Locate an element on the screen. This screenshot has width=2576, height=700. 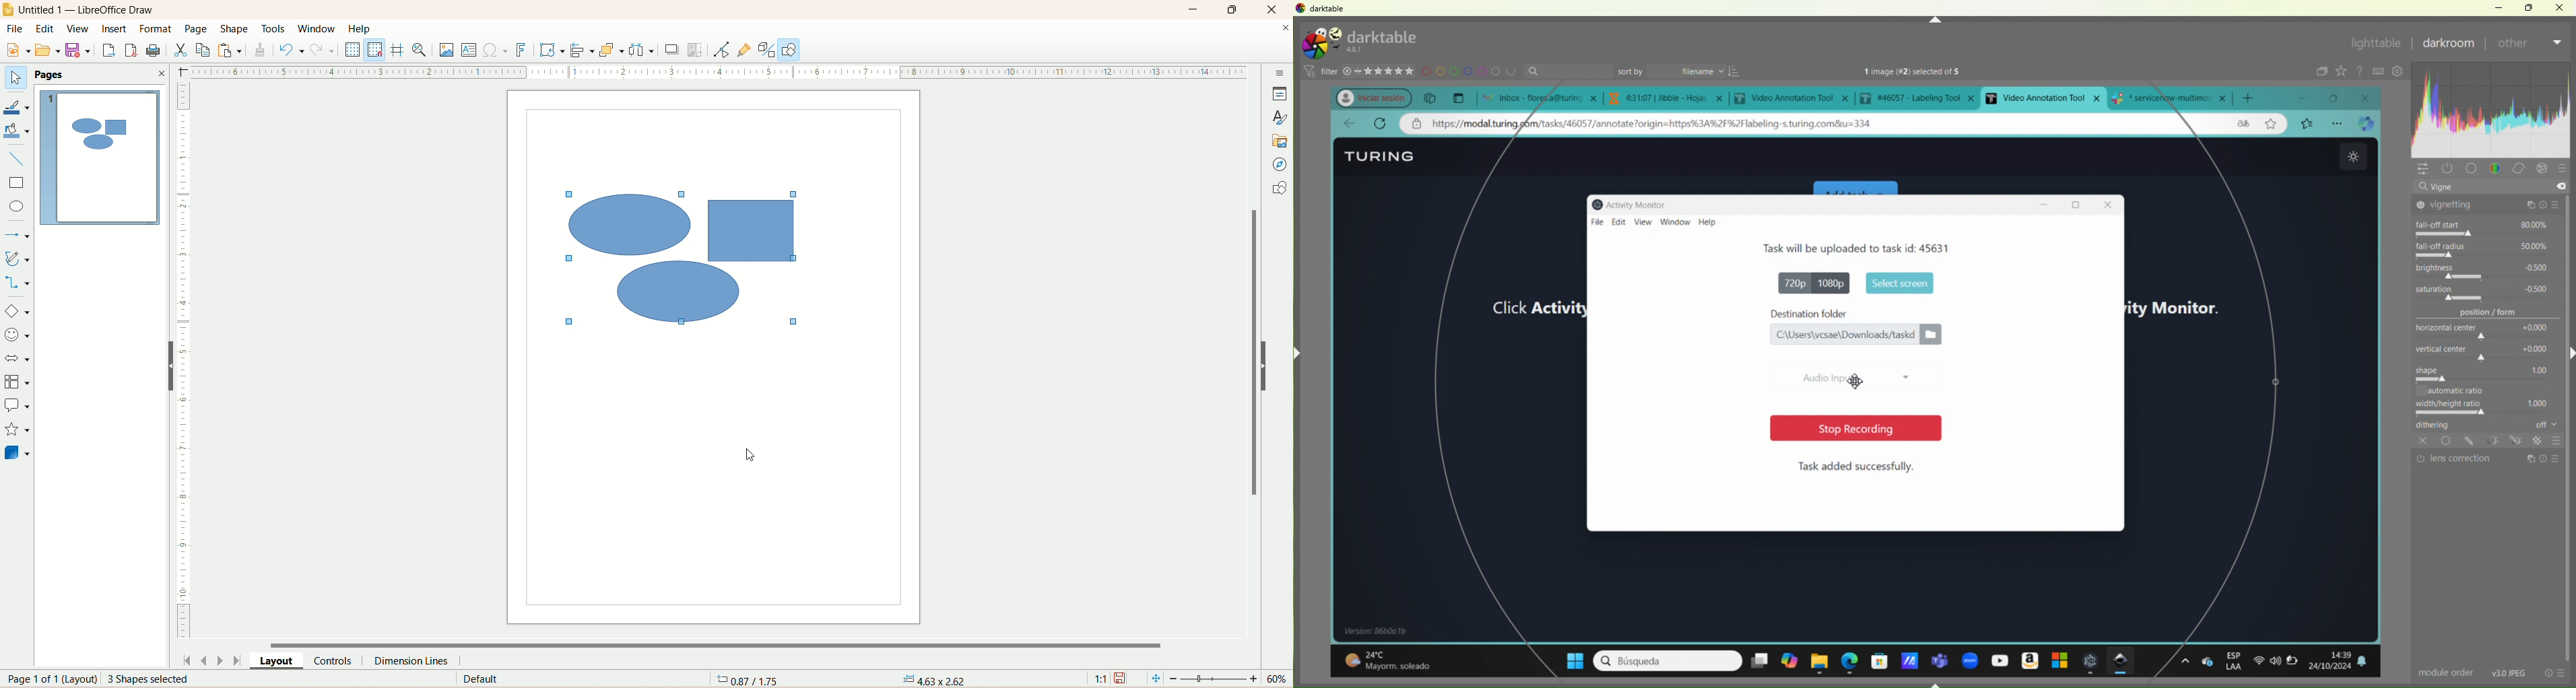
dimension lines is located at coordinates (413, 661).